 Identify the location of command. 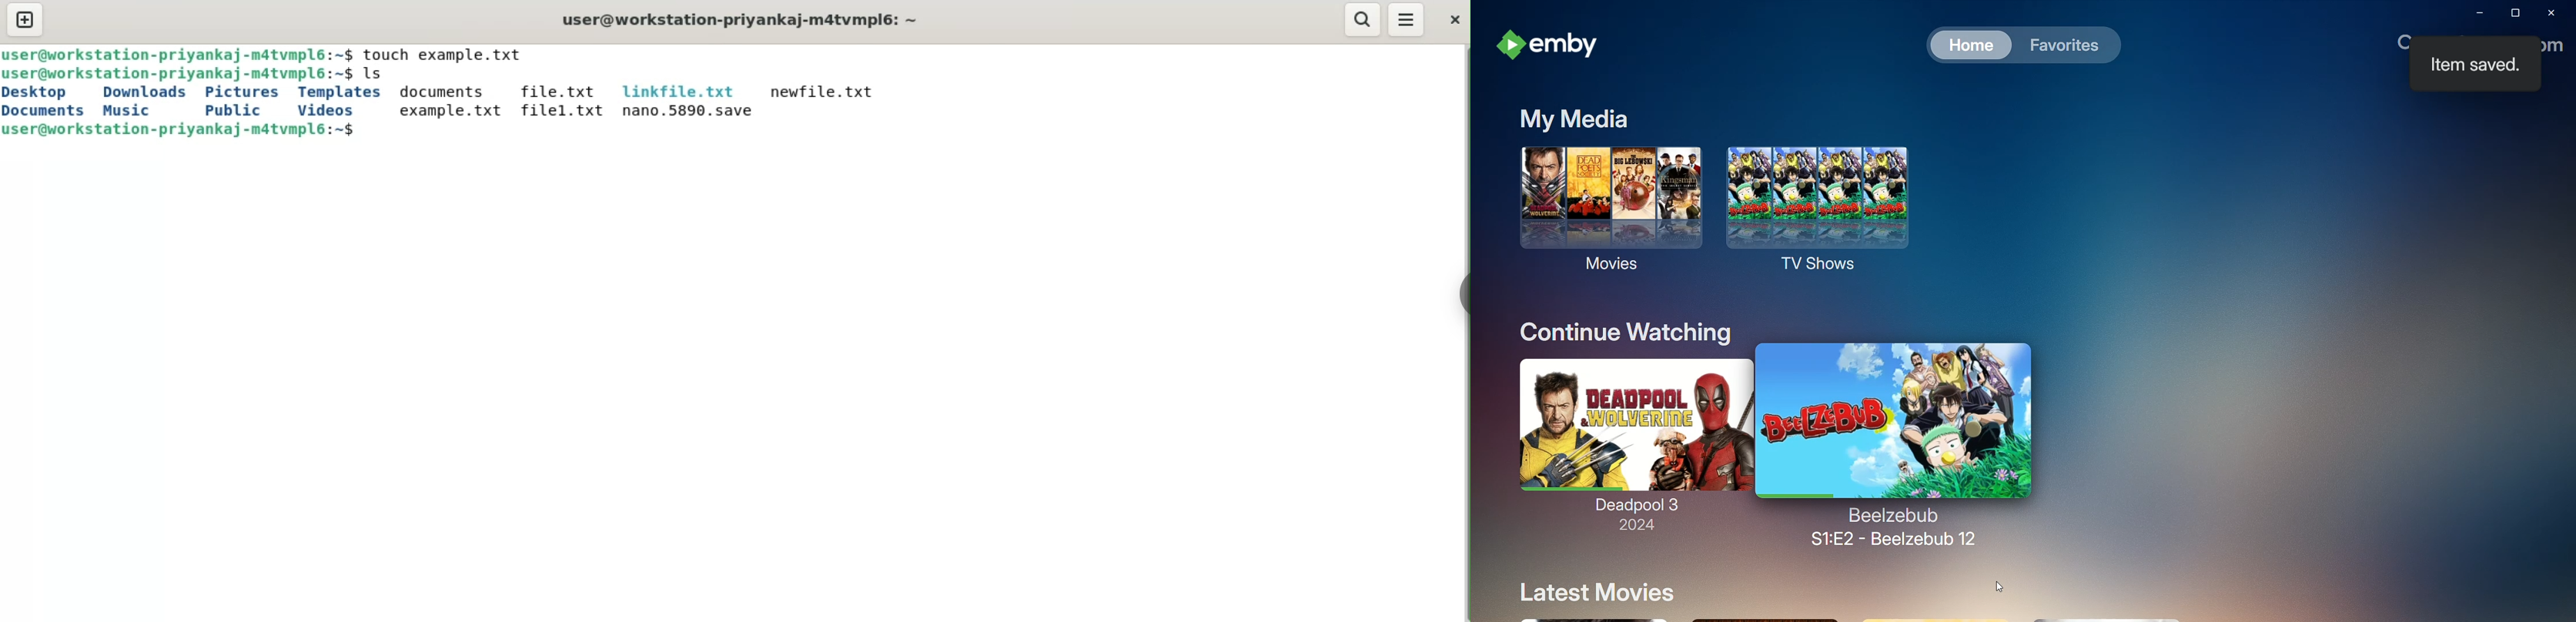
(378, 73).